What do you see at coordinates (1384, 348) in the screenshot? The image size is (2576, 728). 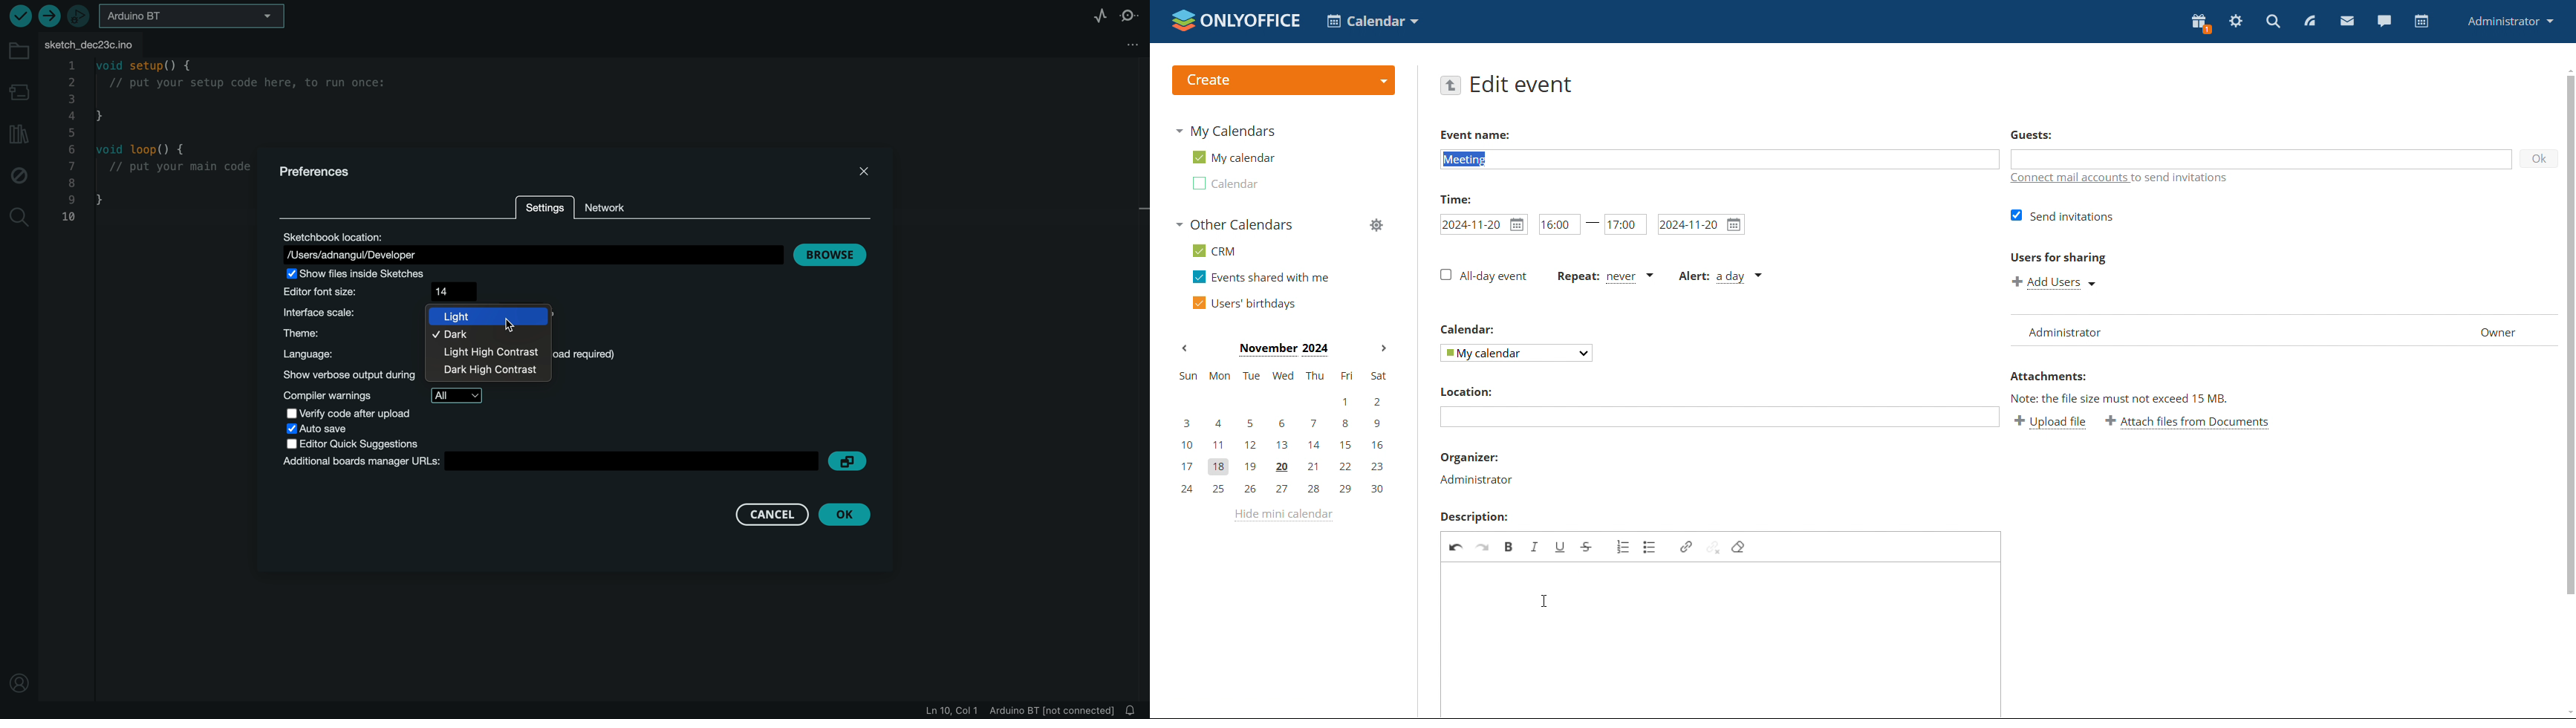 I see `next month` at bounding box center [1384, 348].